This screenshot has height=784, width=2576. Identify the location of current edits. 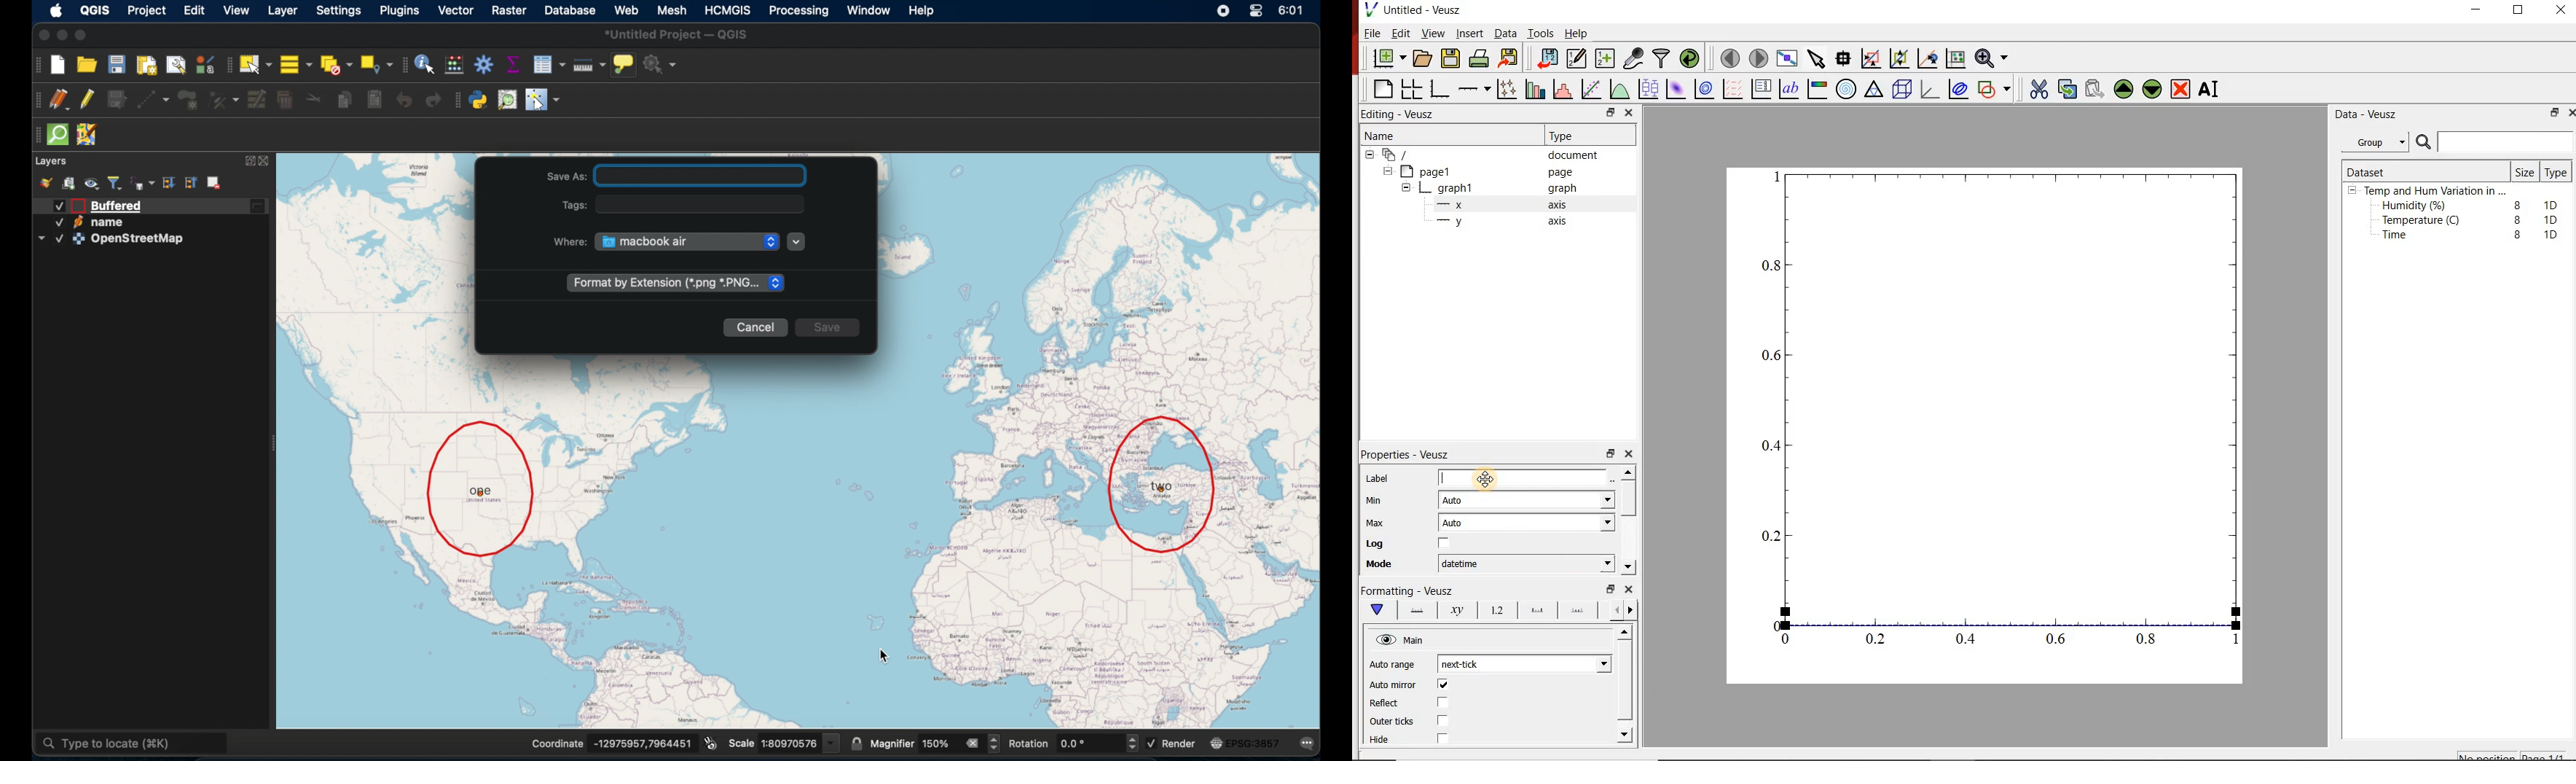
(61, 100).